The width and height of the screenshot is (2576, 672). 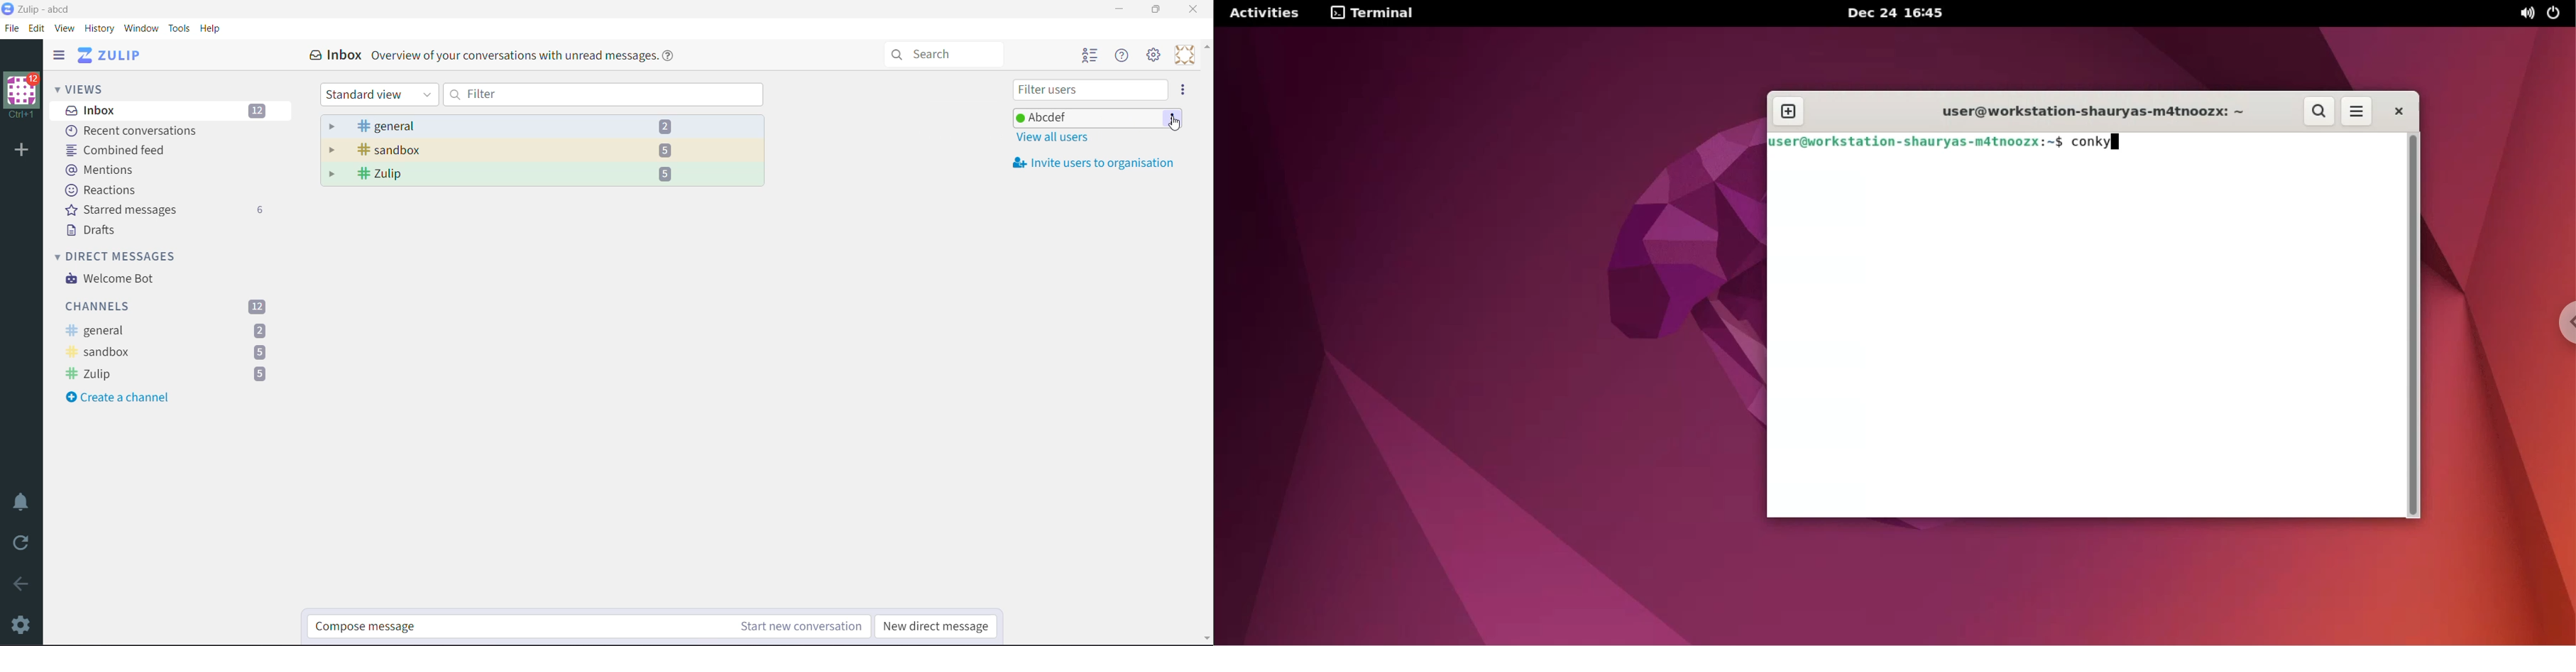 I want to click on Inbox, so click(x=170, y=111).